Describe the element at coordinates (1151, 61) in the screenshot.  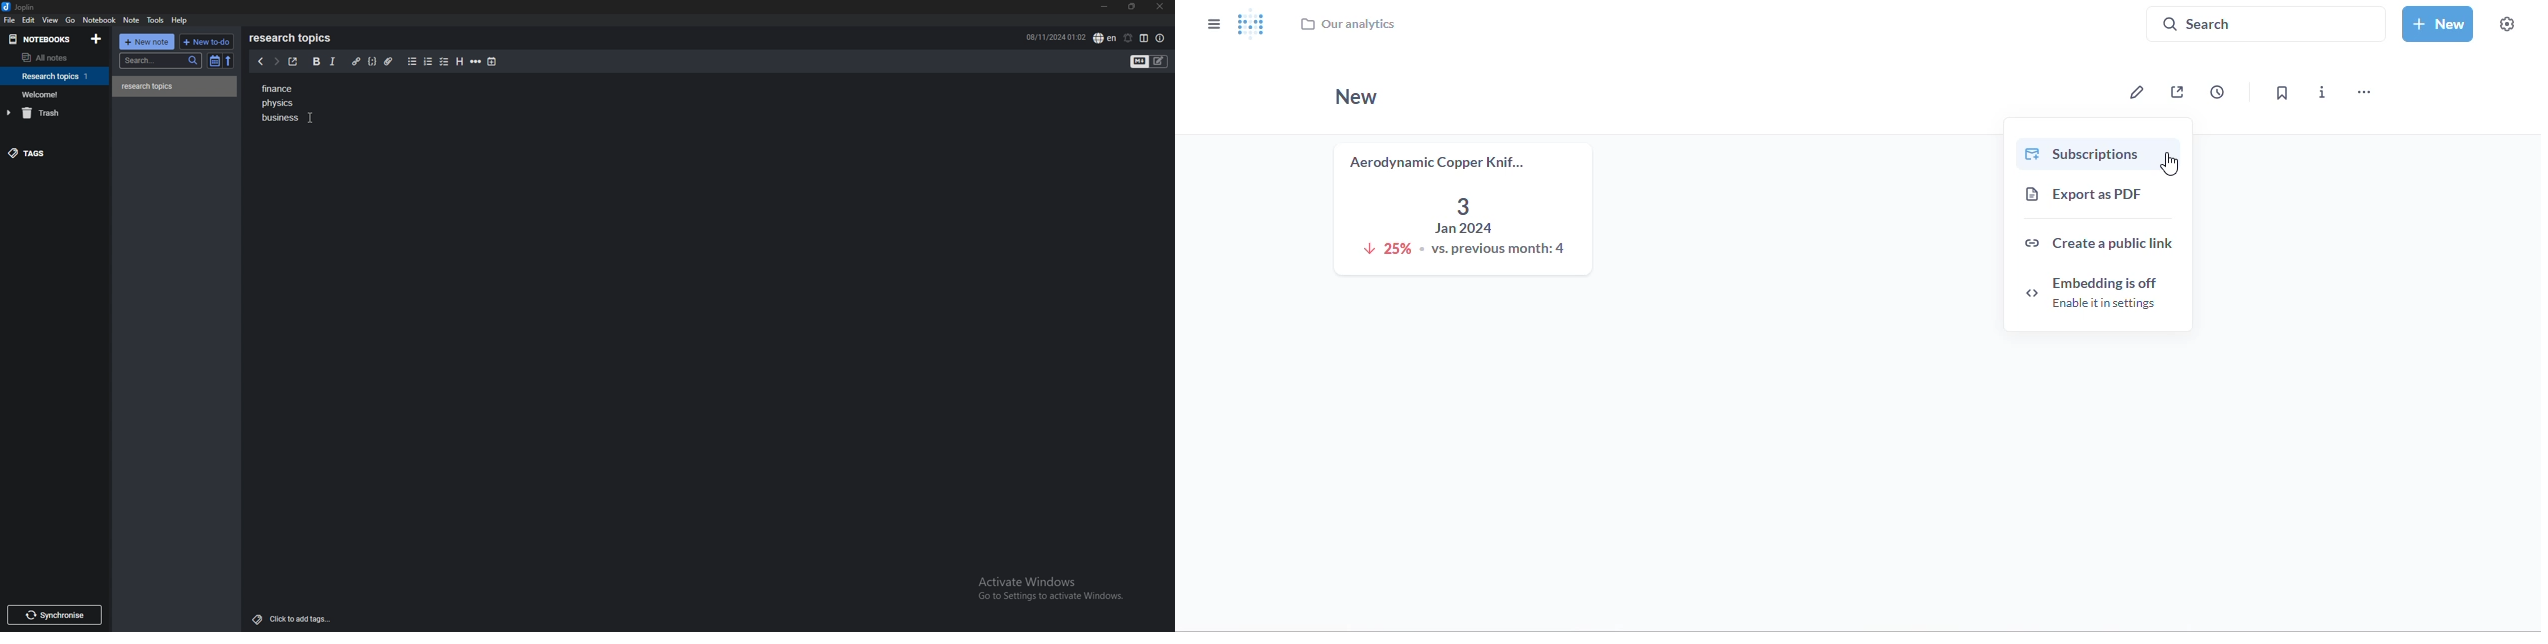
I see `toggle editor` at that location.